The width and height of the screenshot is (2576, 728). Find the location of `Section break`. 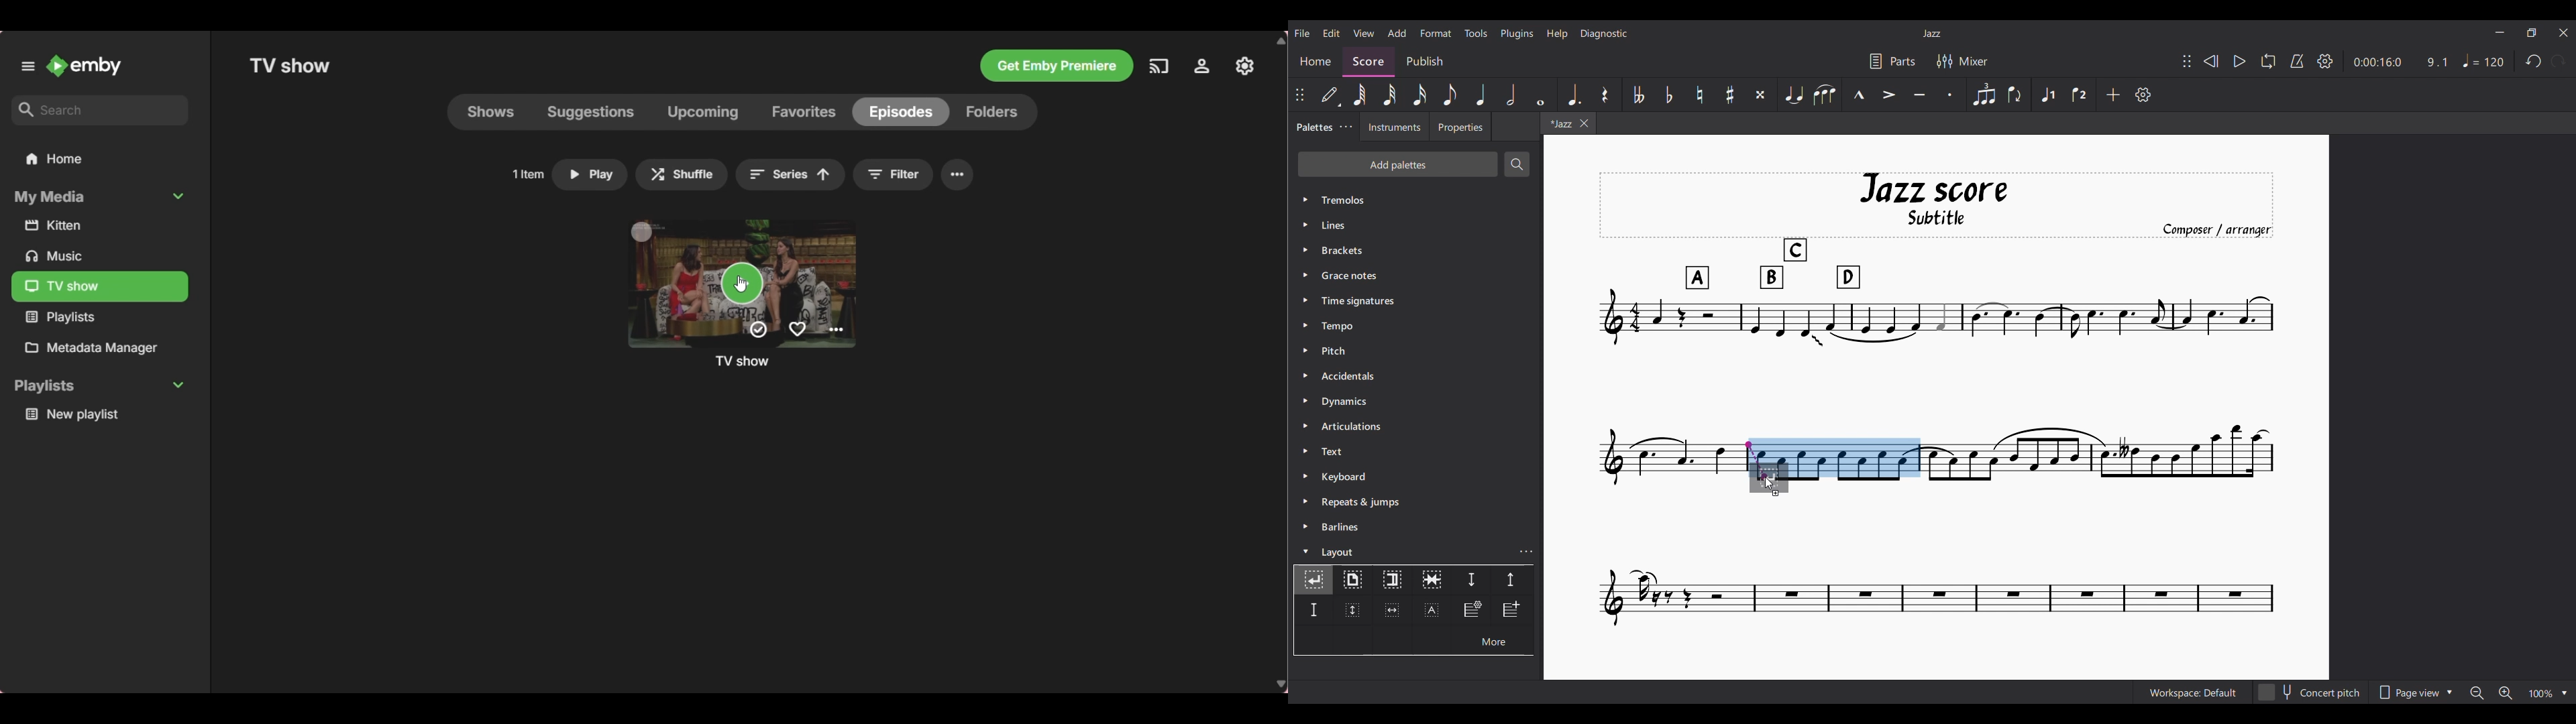

Section break is located at coordinates (1393, 581).